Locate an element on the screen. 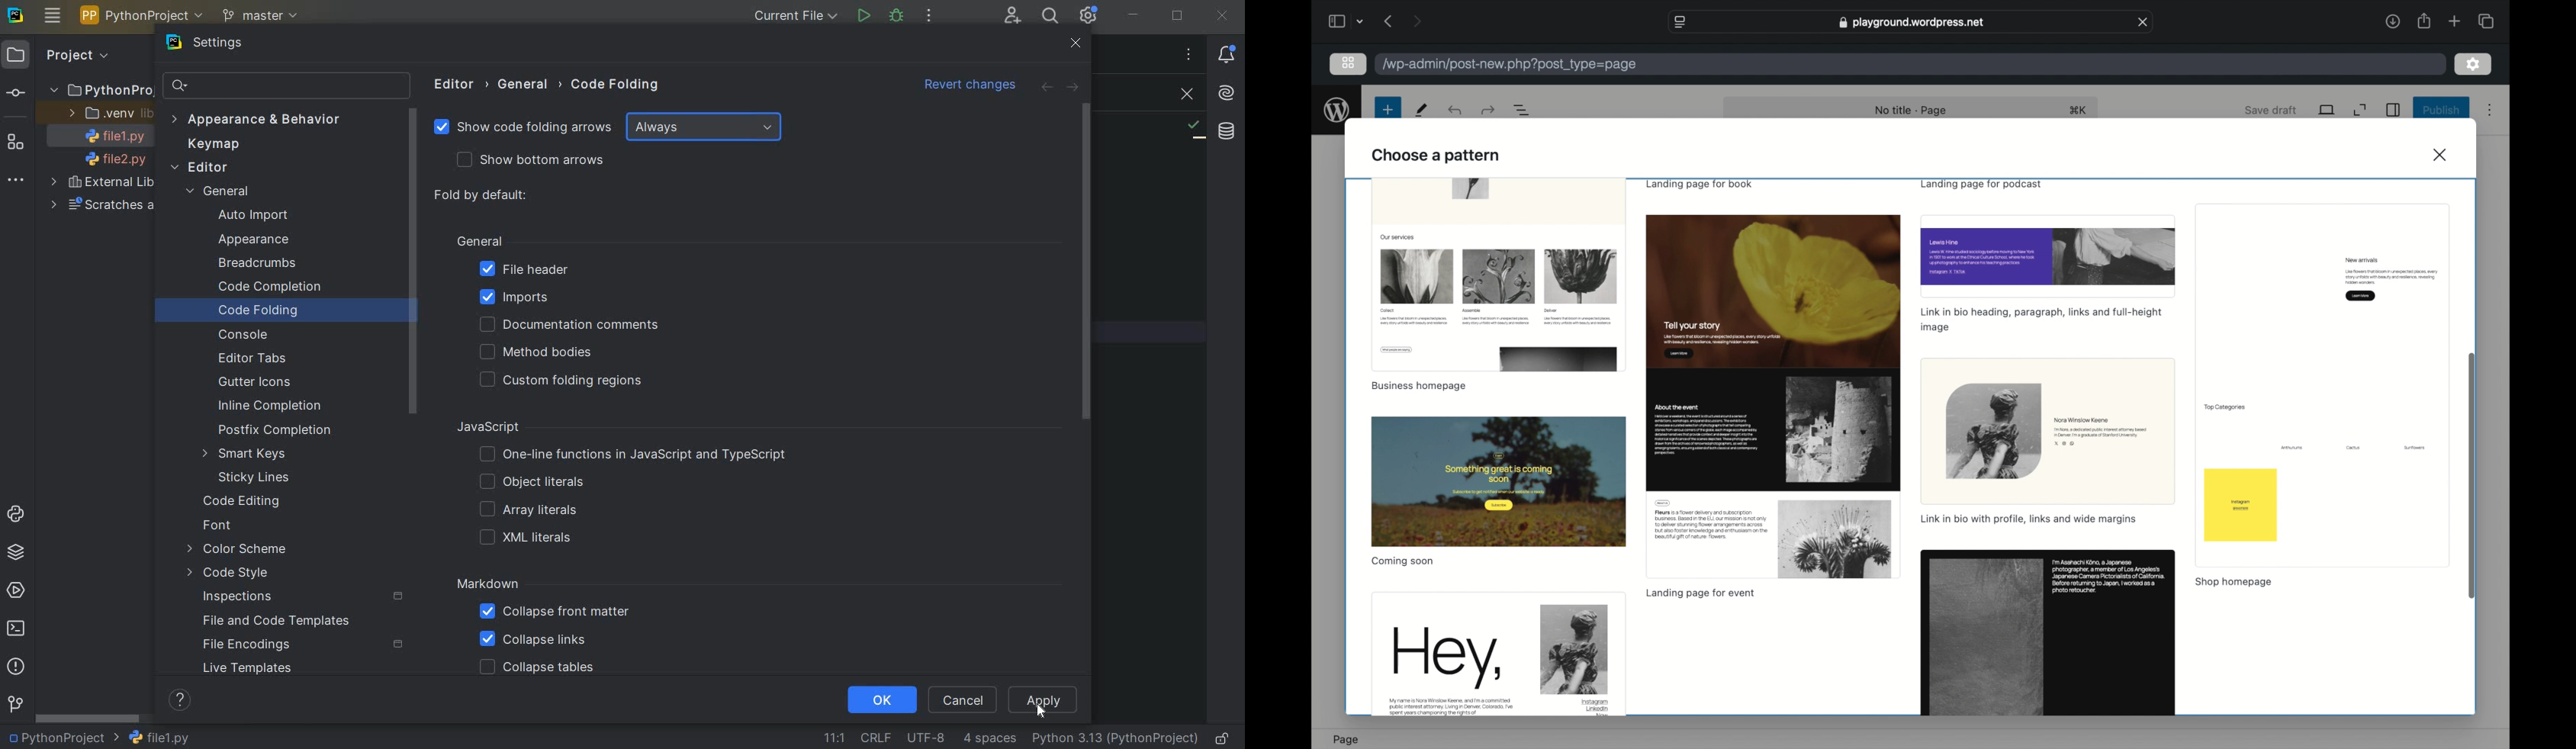 The image size is (2576, 756). KEYMAP is located at coordinates (218, 144).